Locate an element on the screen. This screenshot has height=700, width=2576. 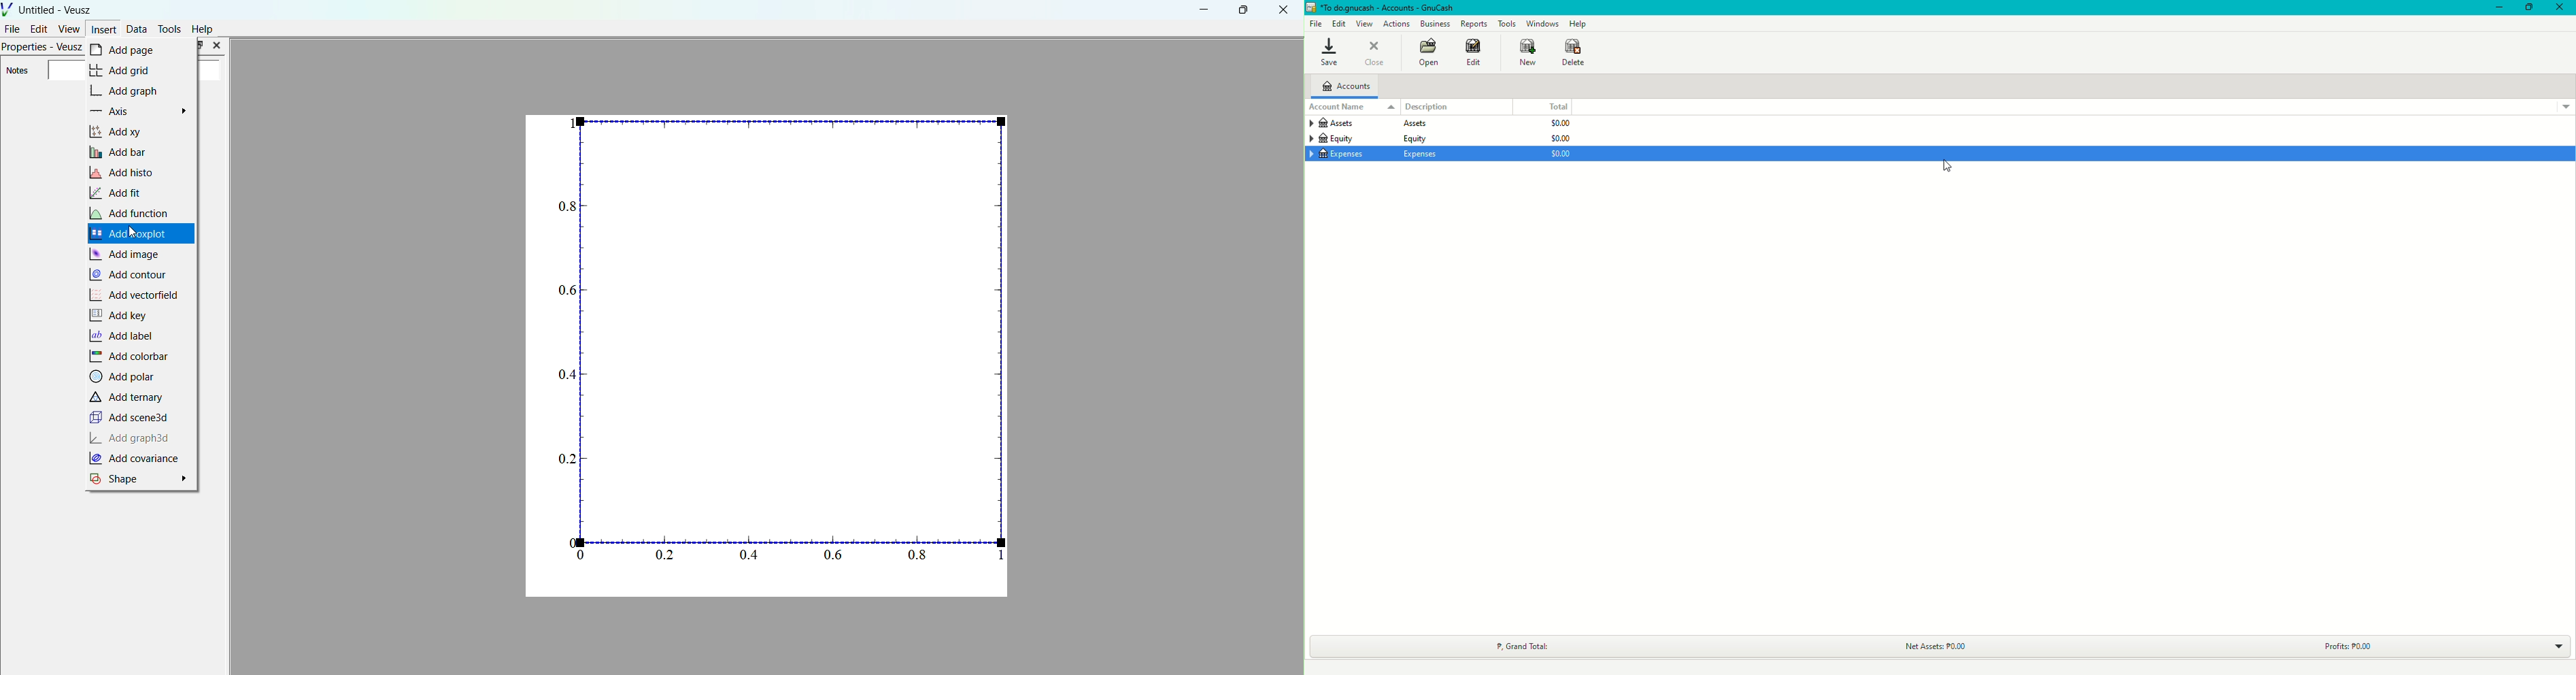
Business is located at coordinates (1435, 23).